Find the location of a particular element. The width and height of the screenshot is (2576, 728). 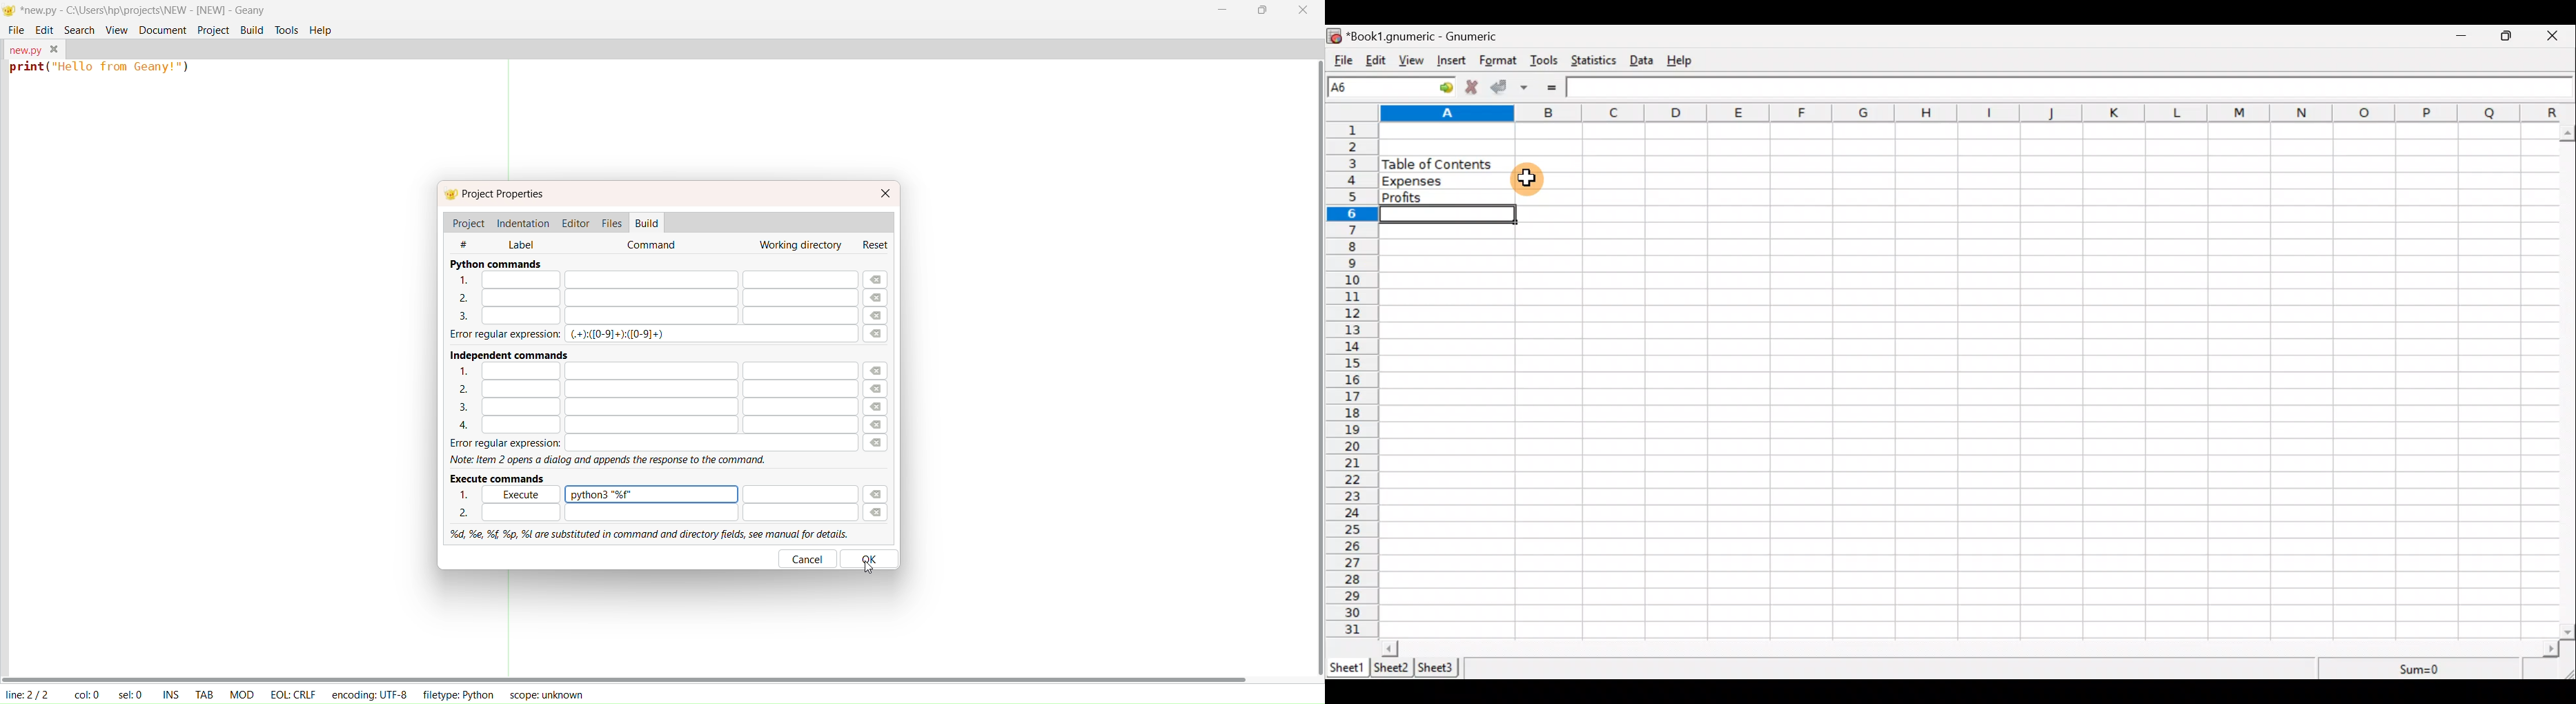

Cancel change is located at coordinates (1474, 89).